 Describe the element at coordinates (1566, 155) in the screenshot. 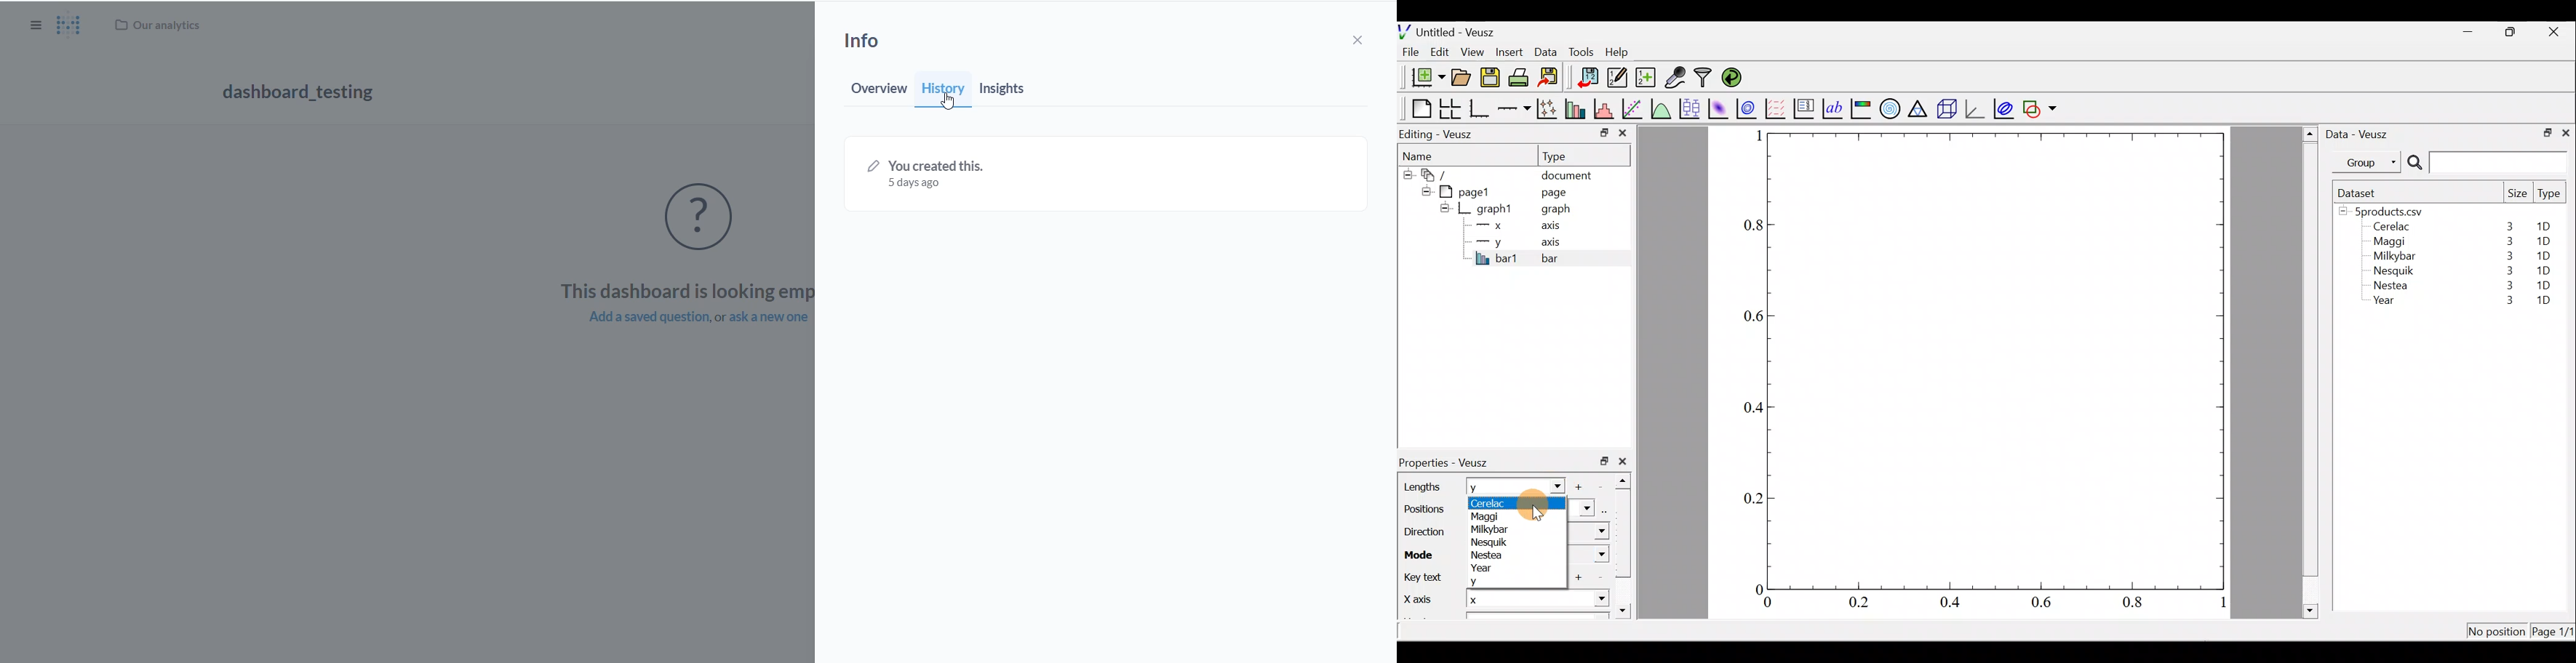

I see `Type` at that location.